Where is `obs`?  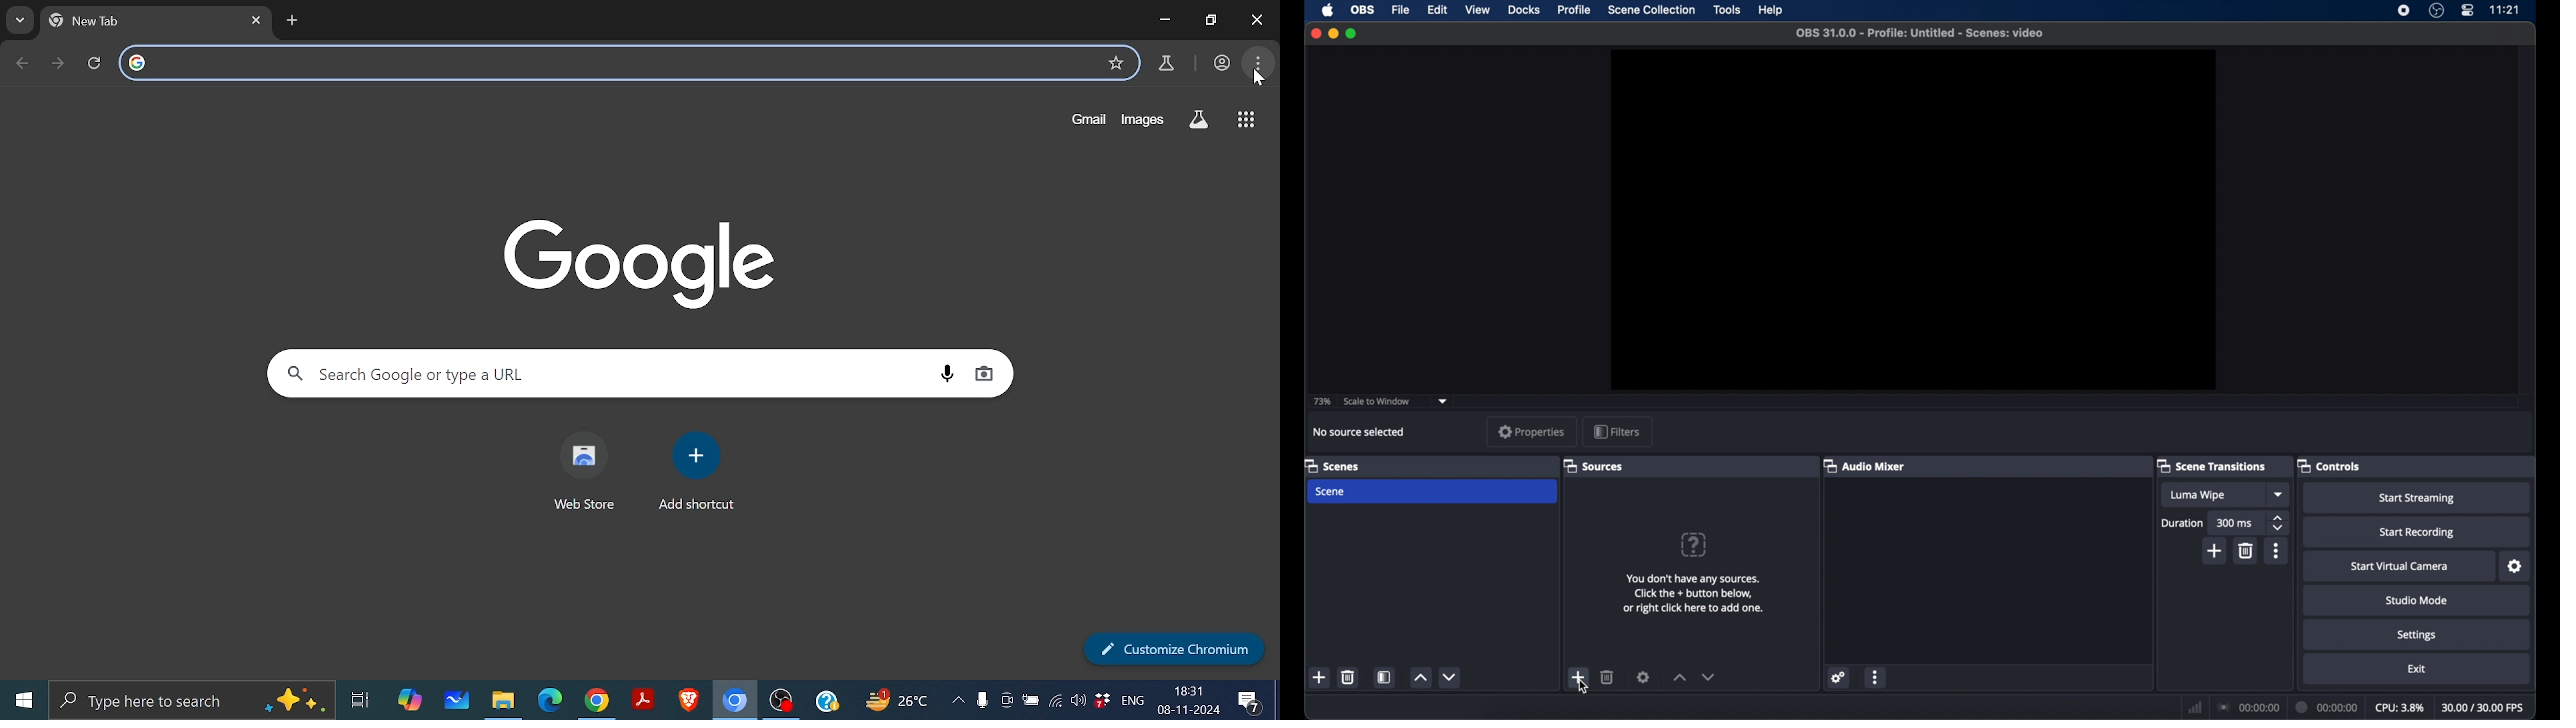 obs is located at coordinates (1364, 9).